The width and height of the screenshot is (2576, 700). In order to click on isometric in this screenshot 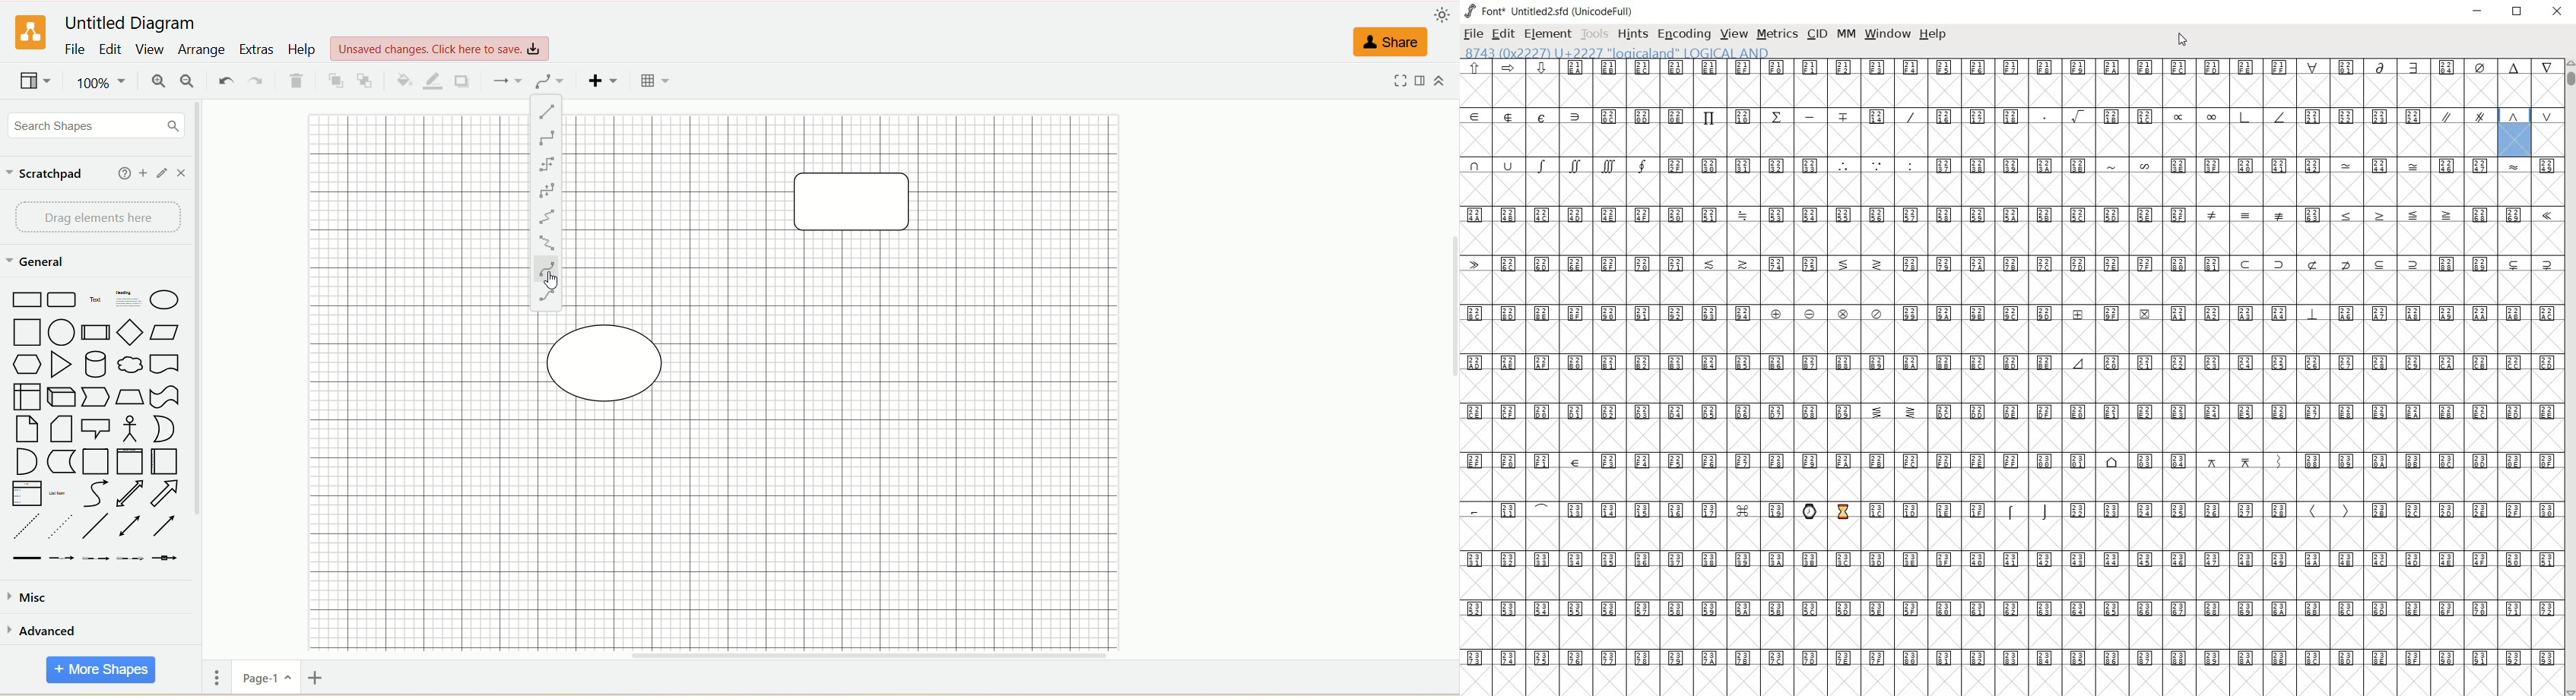, I will do `click(547, 242)`.